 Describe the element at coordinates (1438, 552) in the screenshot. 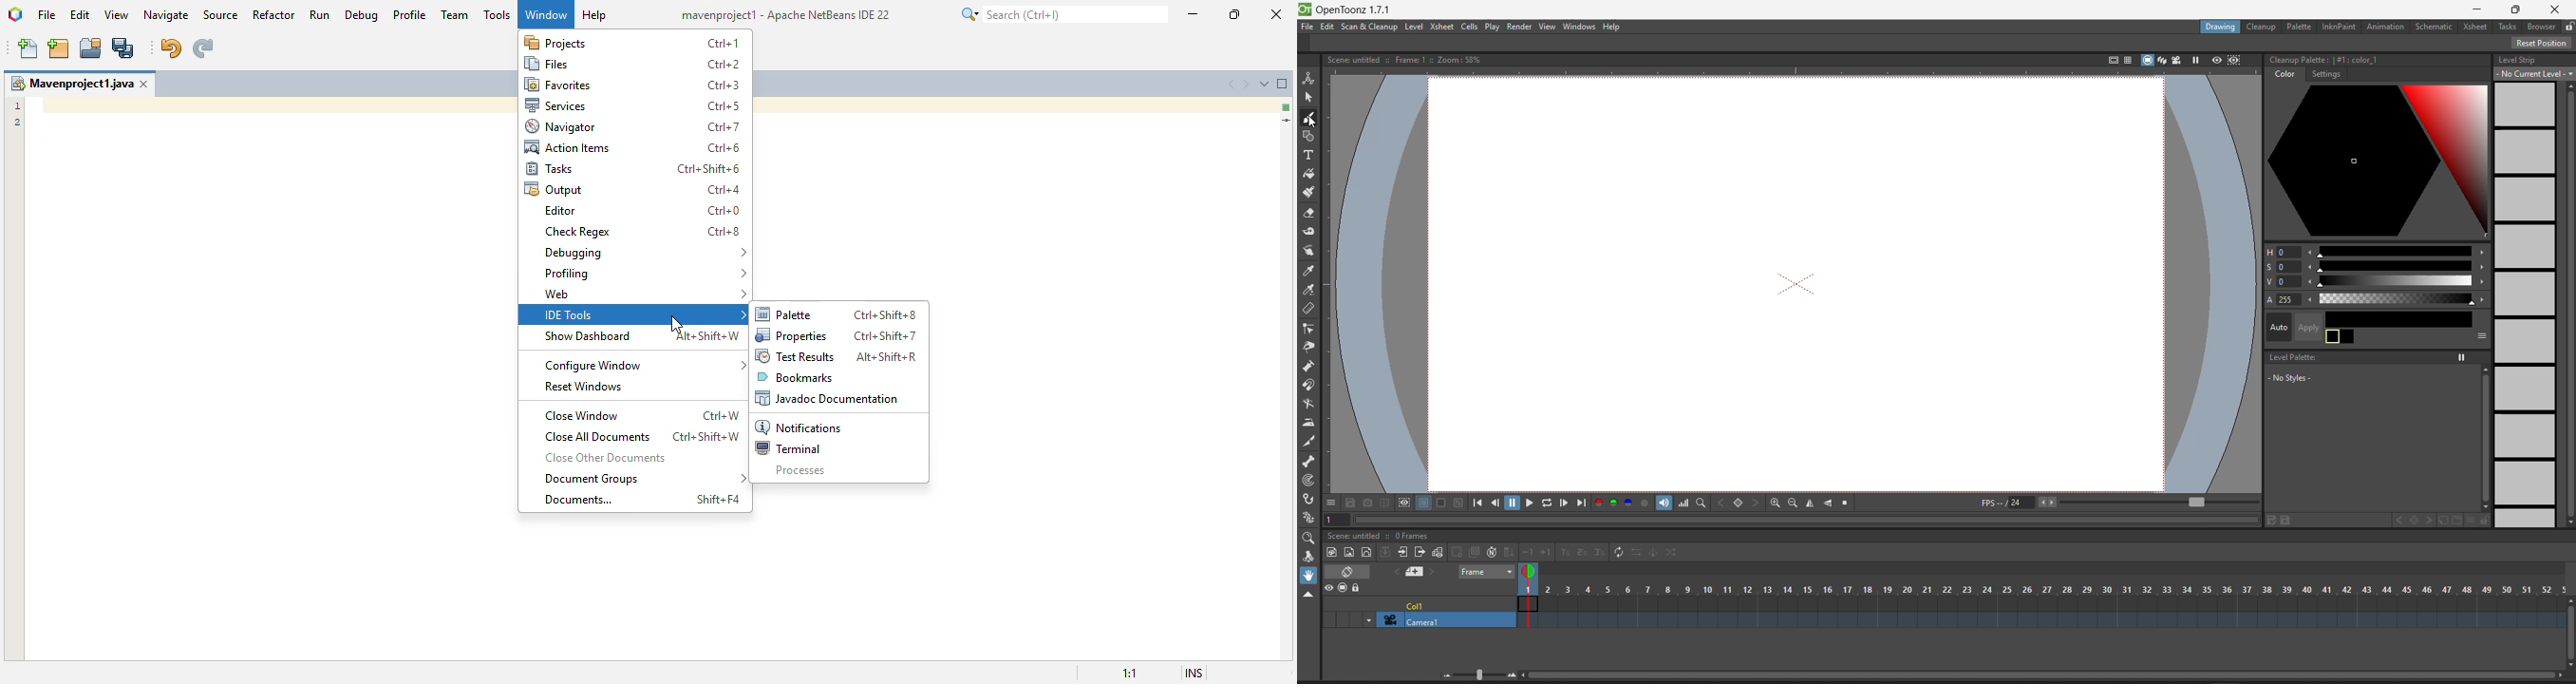

I see `toggle edit in place` at that location.